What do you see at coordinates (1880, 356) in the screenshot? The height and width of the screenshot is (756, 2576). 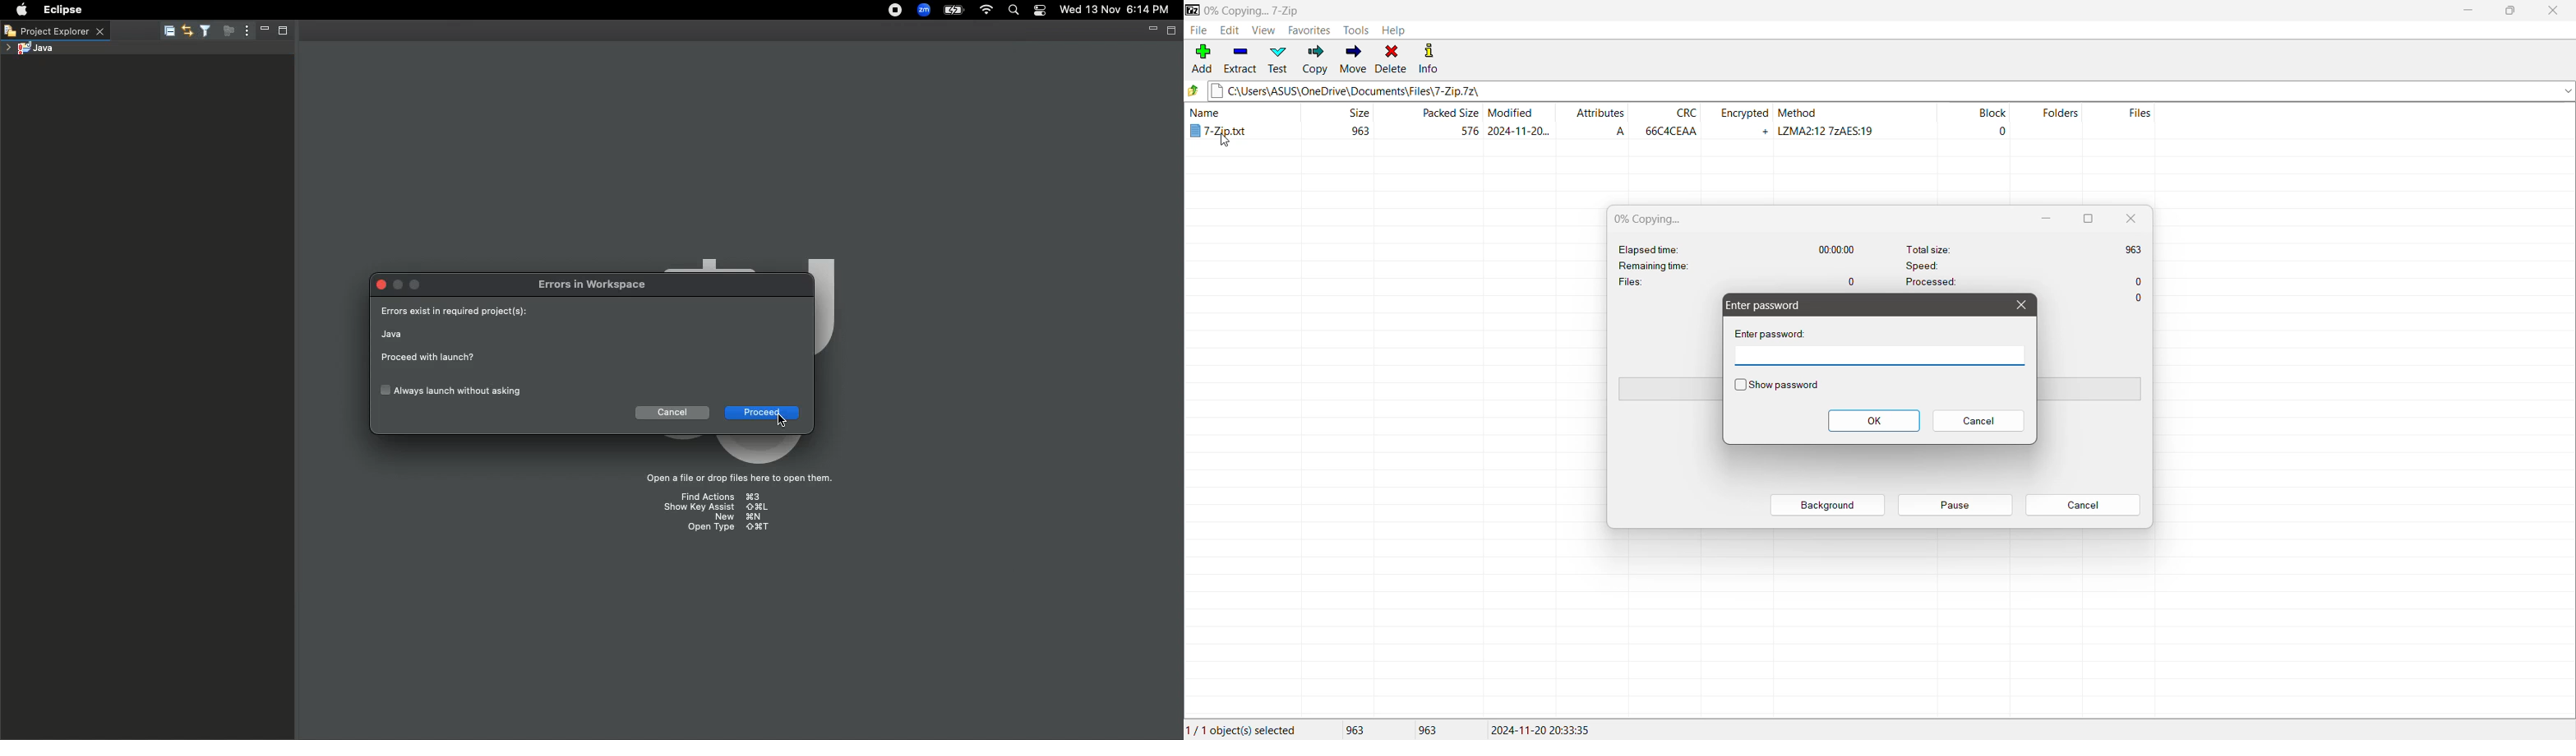 I see `Enter the password set to open the archive file` at bounding box center [1880, 356].